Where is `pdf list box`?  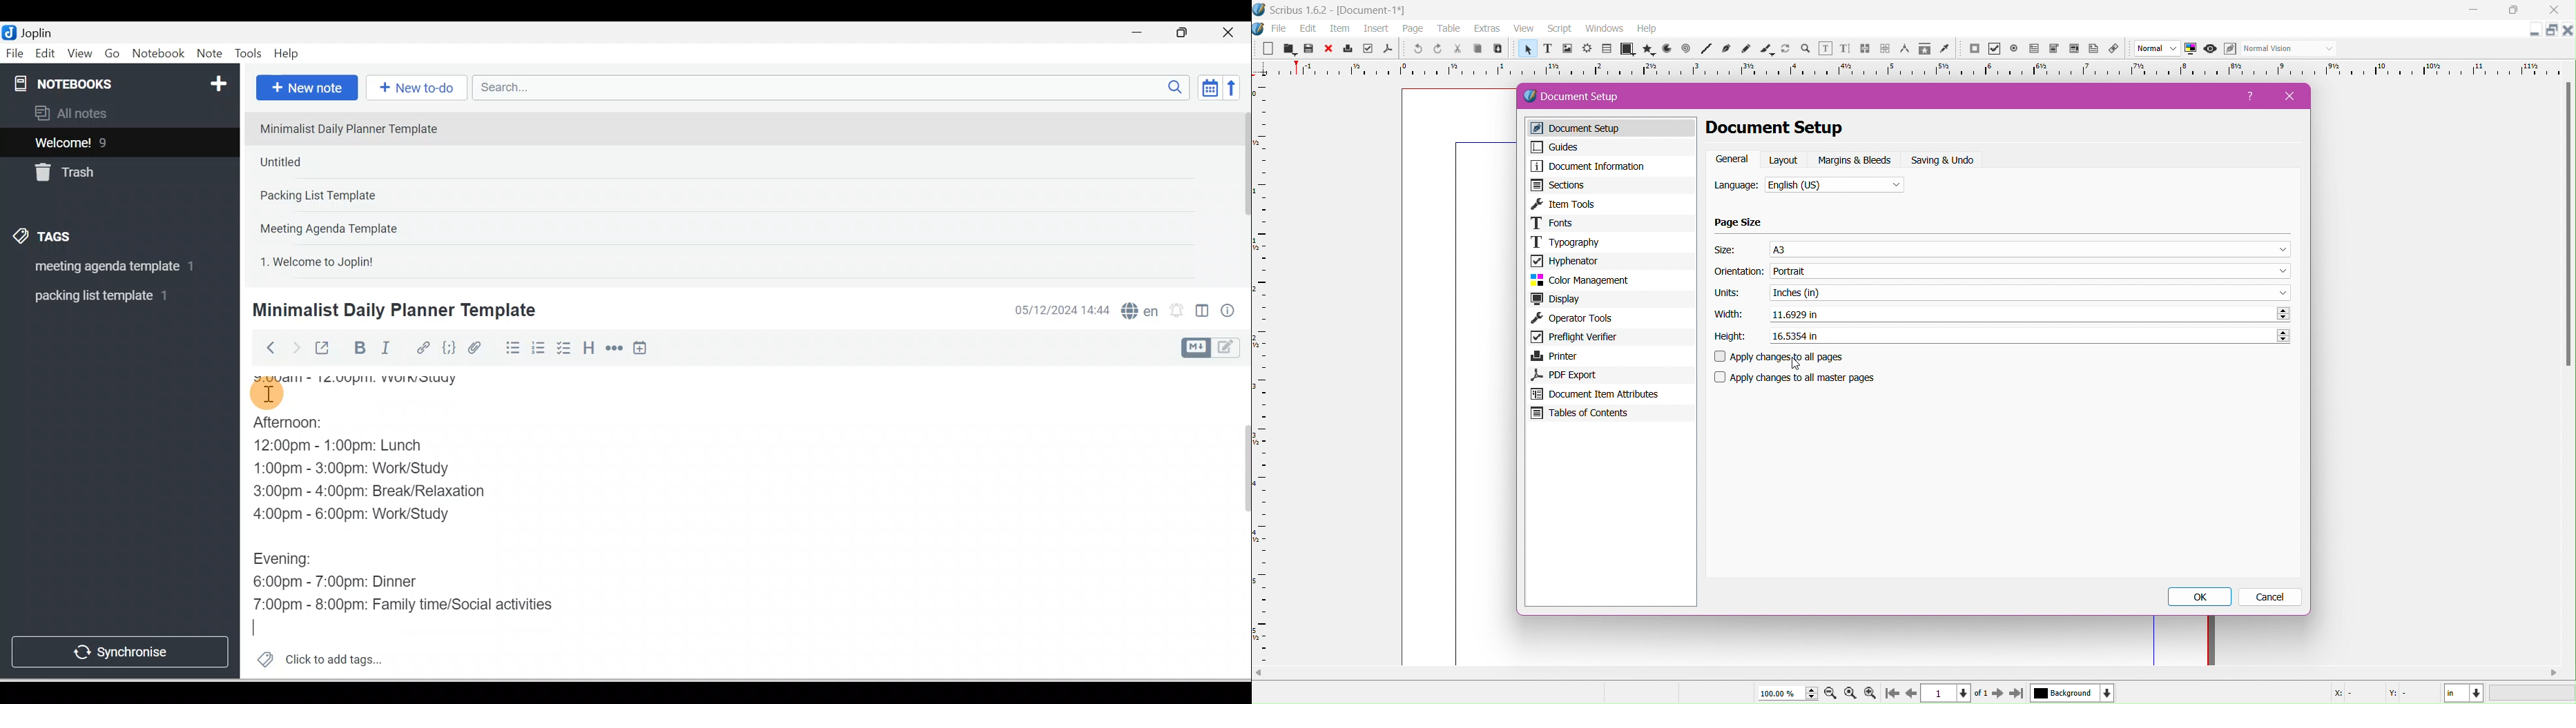 pdf list box is located at coordinates (2075, 50).